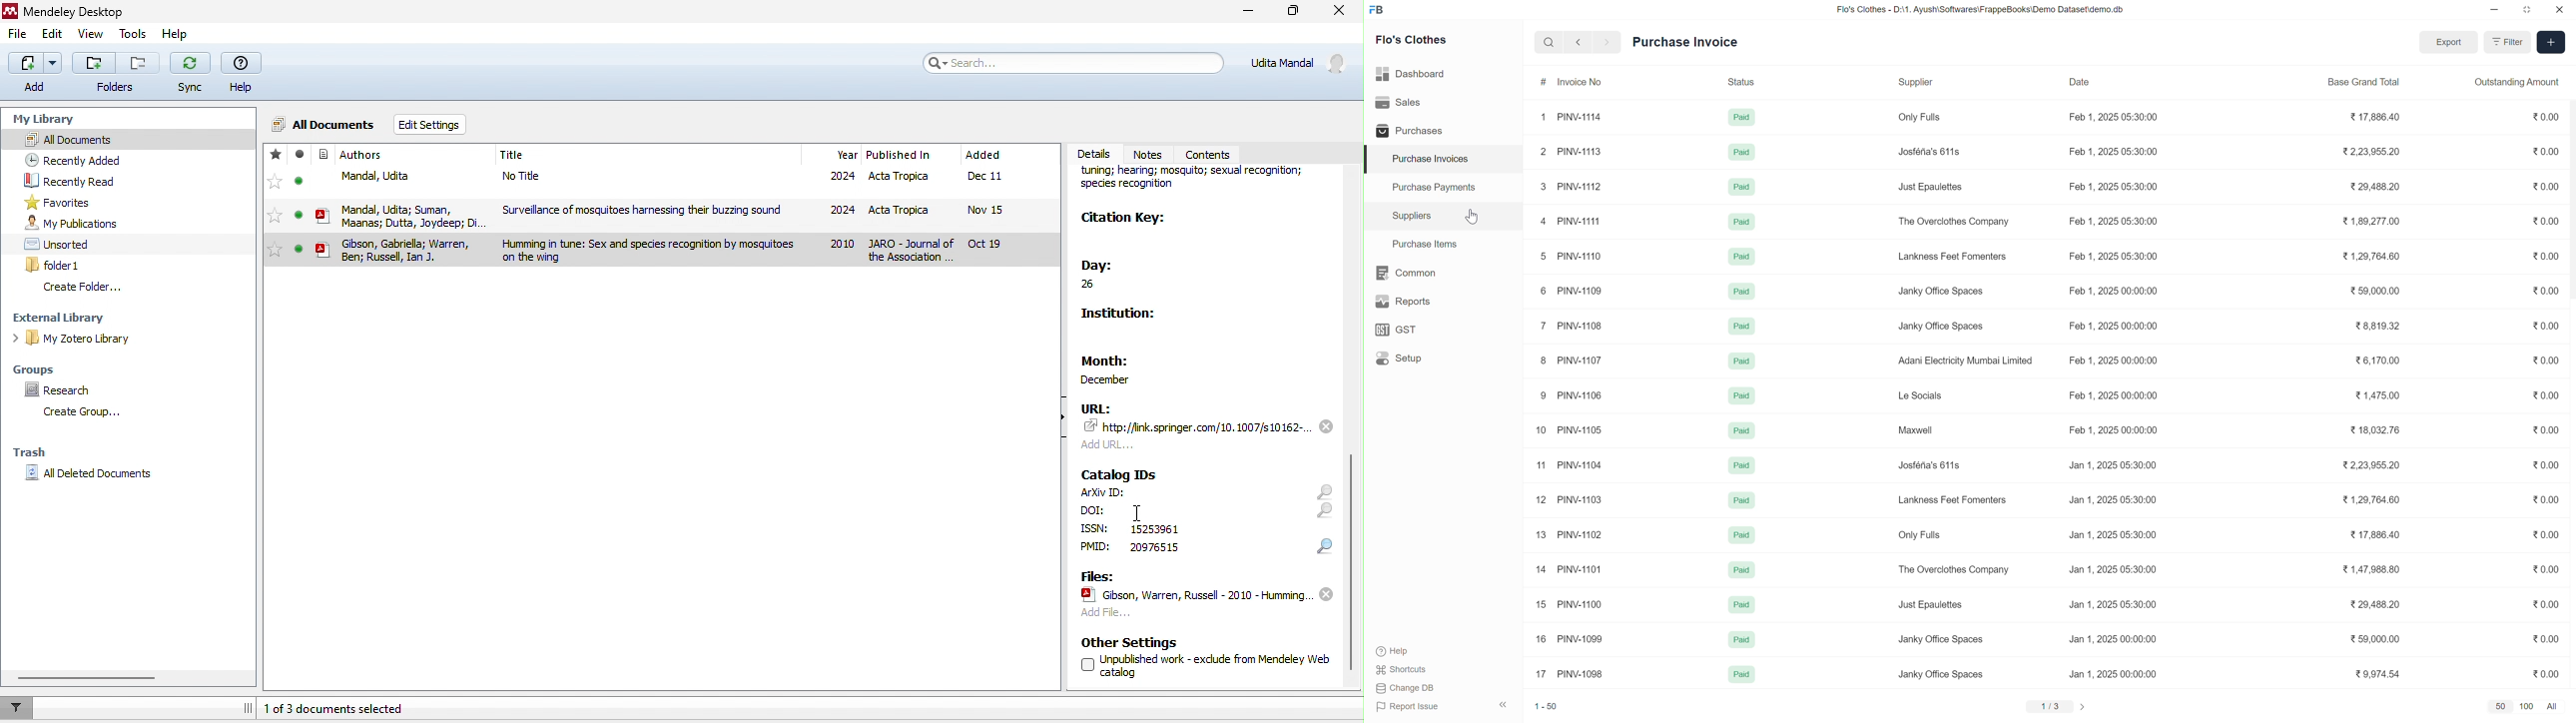 This screenshot has height=728, width=2576. Describe the element at coordinates (2378, 395) in the screenshot. I see `1,475.00` at that location.